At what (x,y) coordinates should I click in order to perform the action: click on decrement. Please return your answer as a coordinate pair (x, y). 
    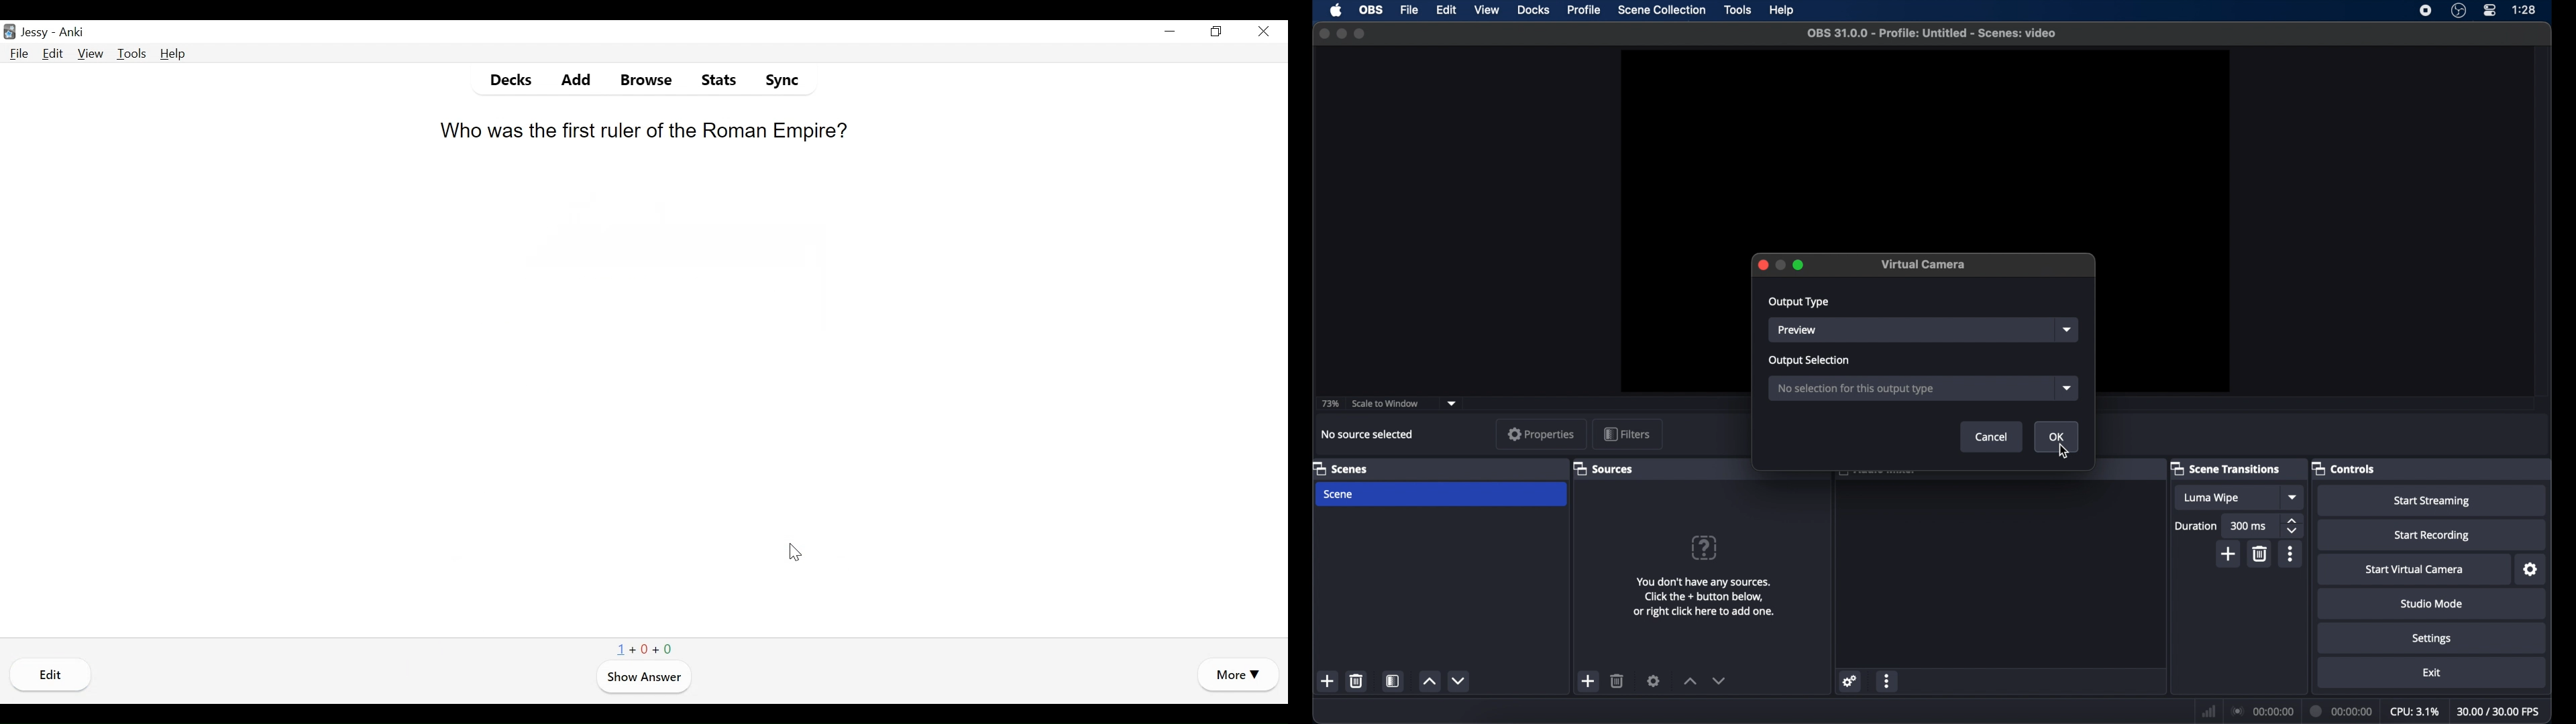
    Looking at the image, I should click on (1719, 682).